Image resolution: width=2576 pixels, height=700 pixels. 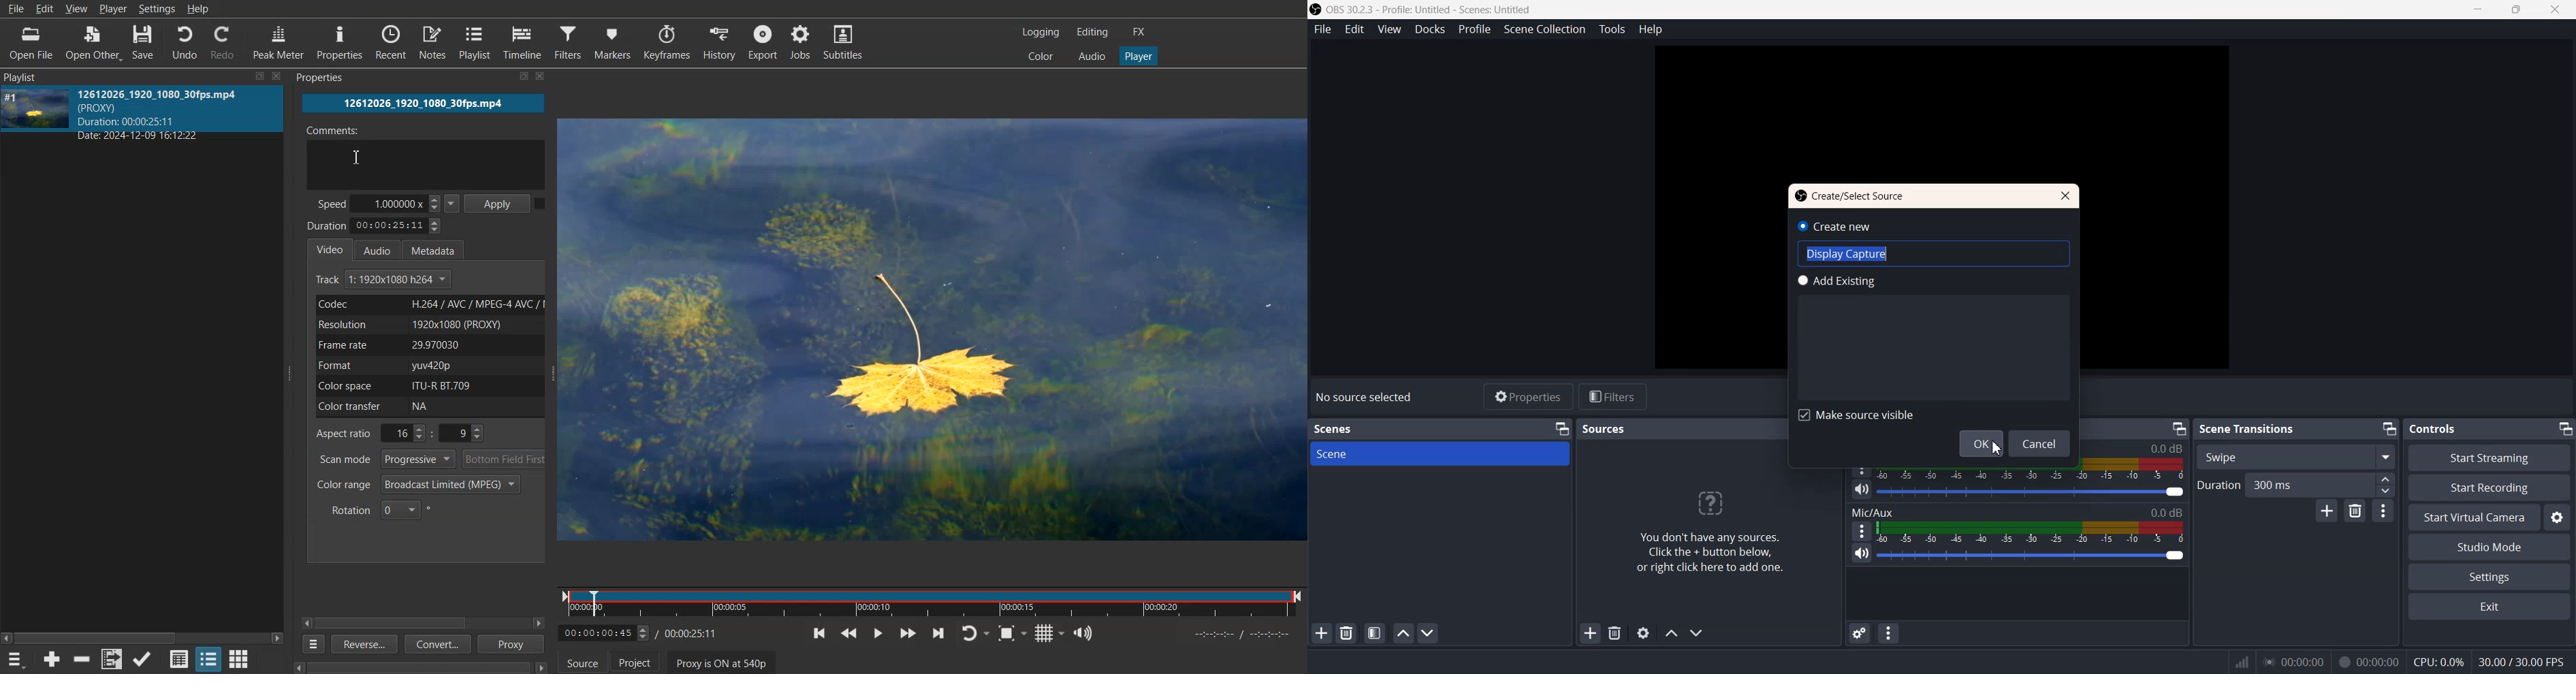 What do you see at coordinates (1612, 396) in the screenshot?
I see `Filters` at bounding box center [1612, 396].